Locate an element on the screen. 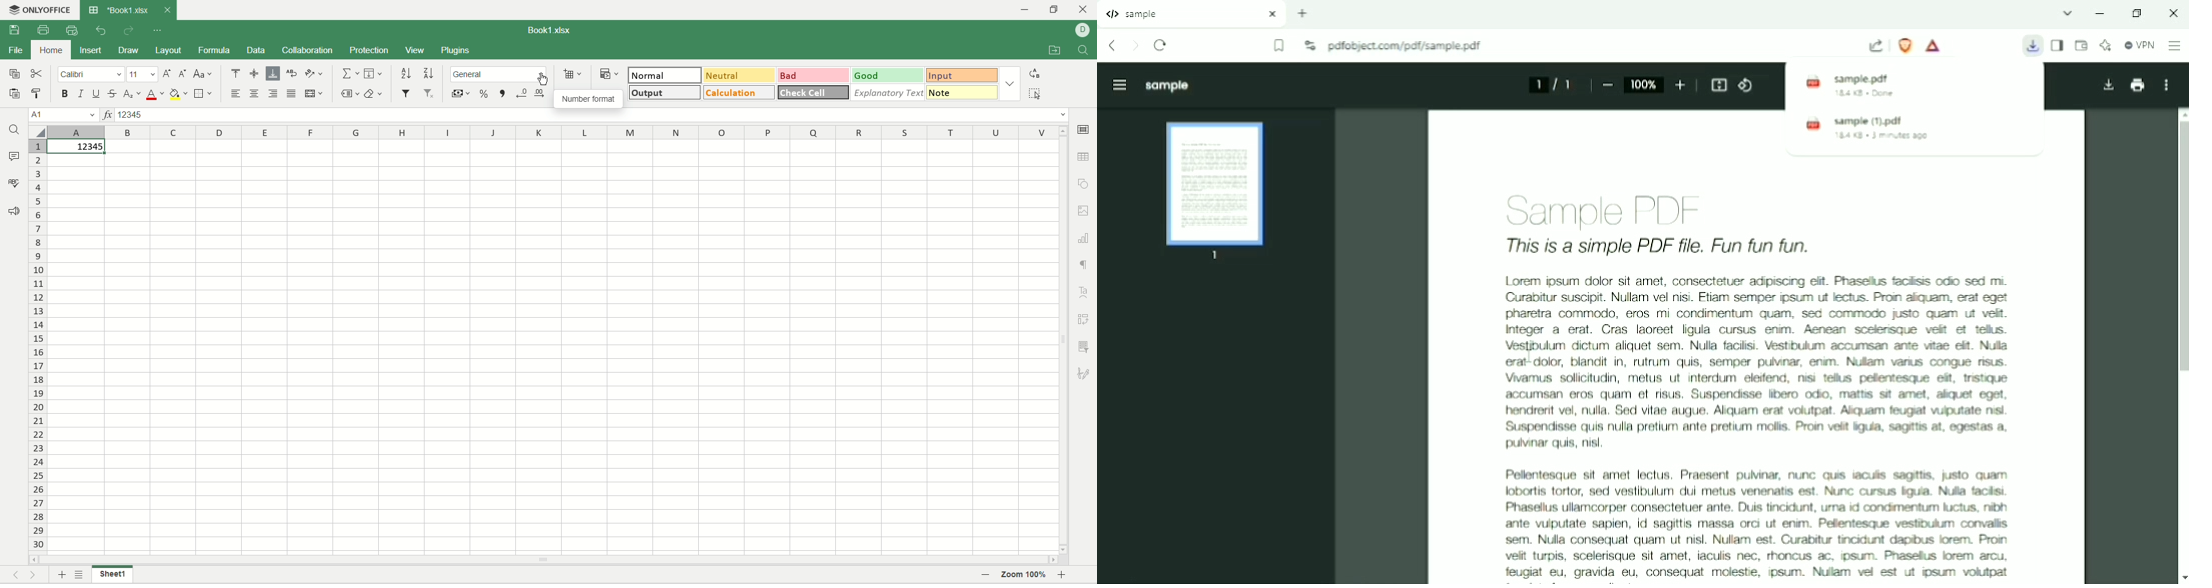  draw is located at coordinates (127, 50).